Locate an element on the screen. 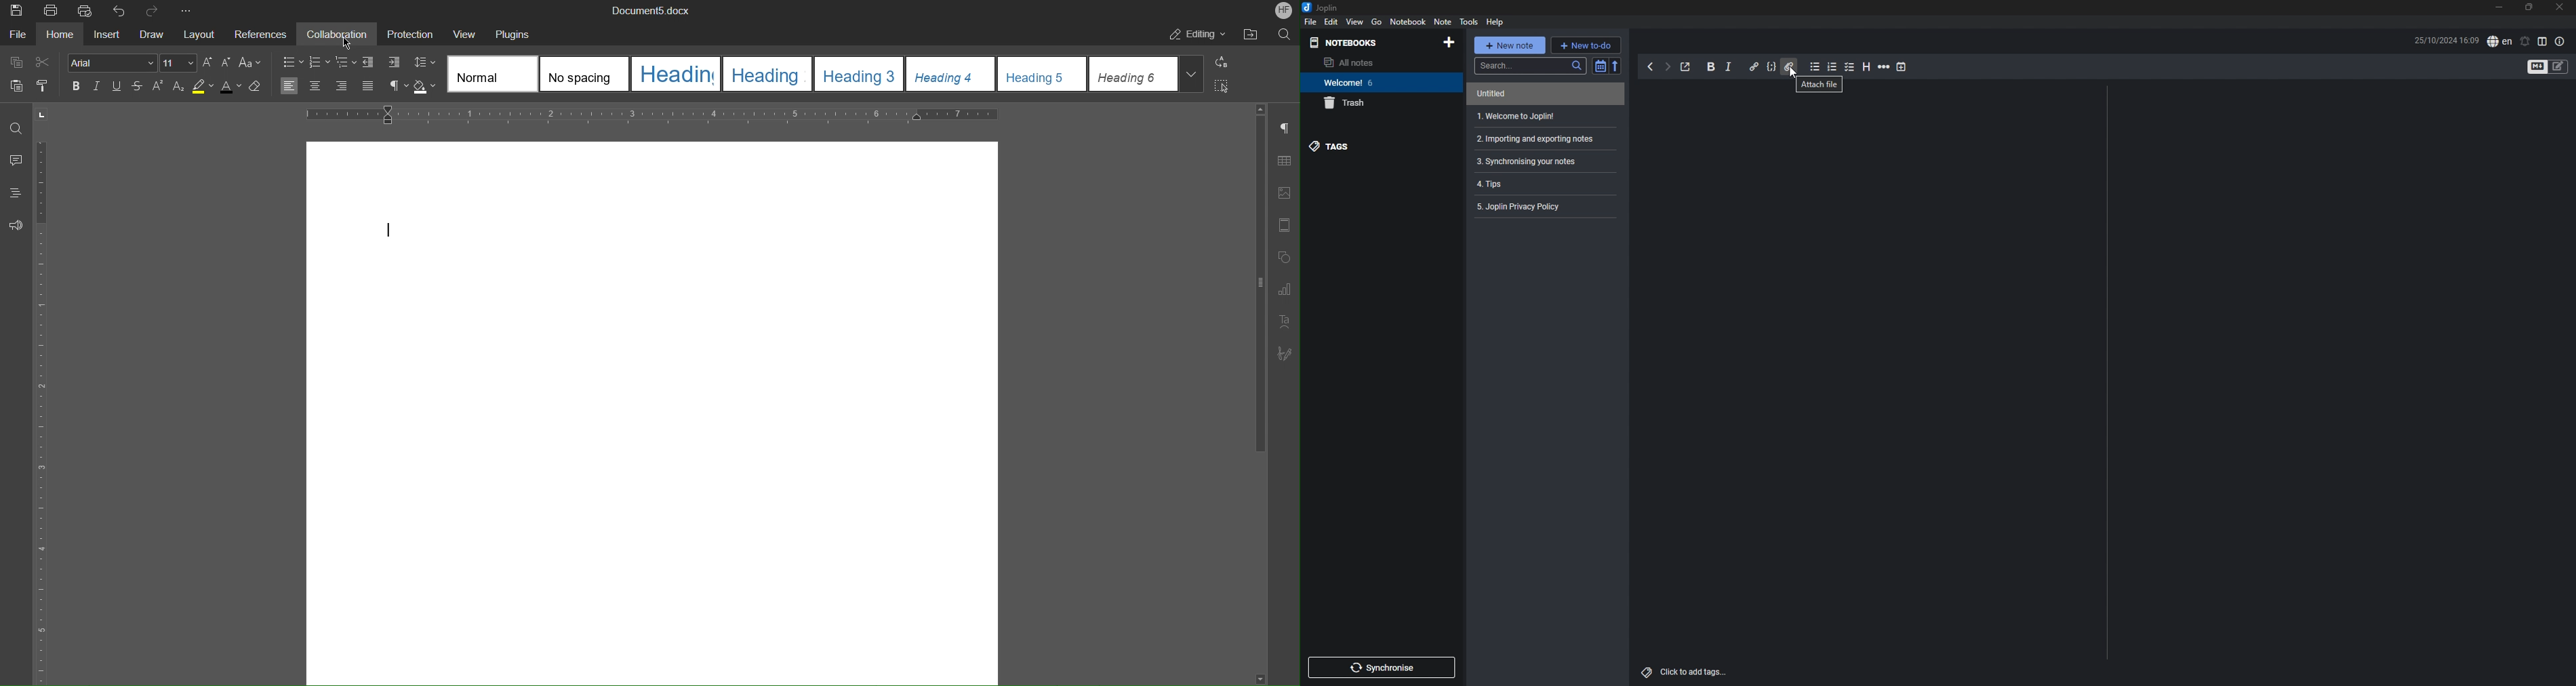 The width and height of the screenshot is (2576, 700). toggle external editing is located at coordinates (1686, 66).